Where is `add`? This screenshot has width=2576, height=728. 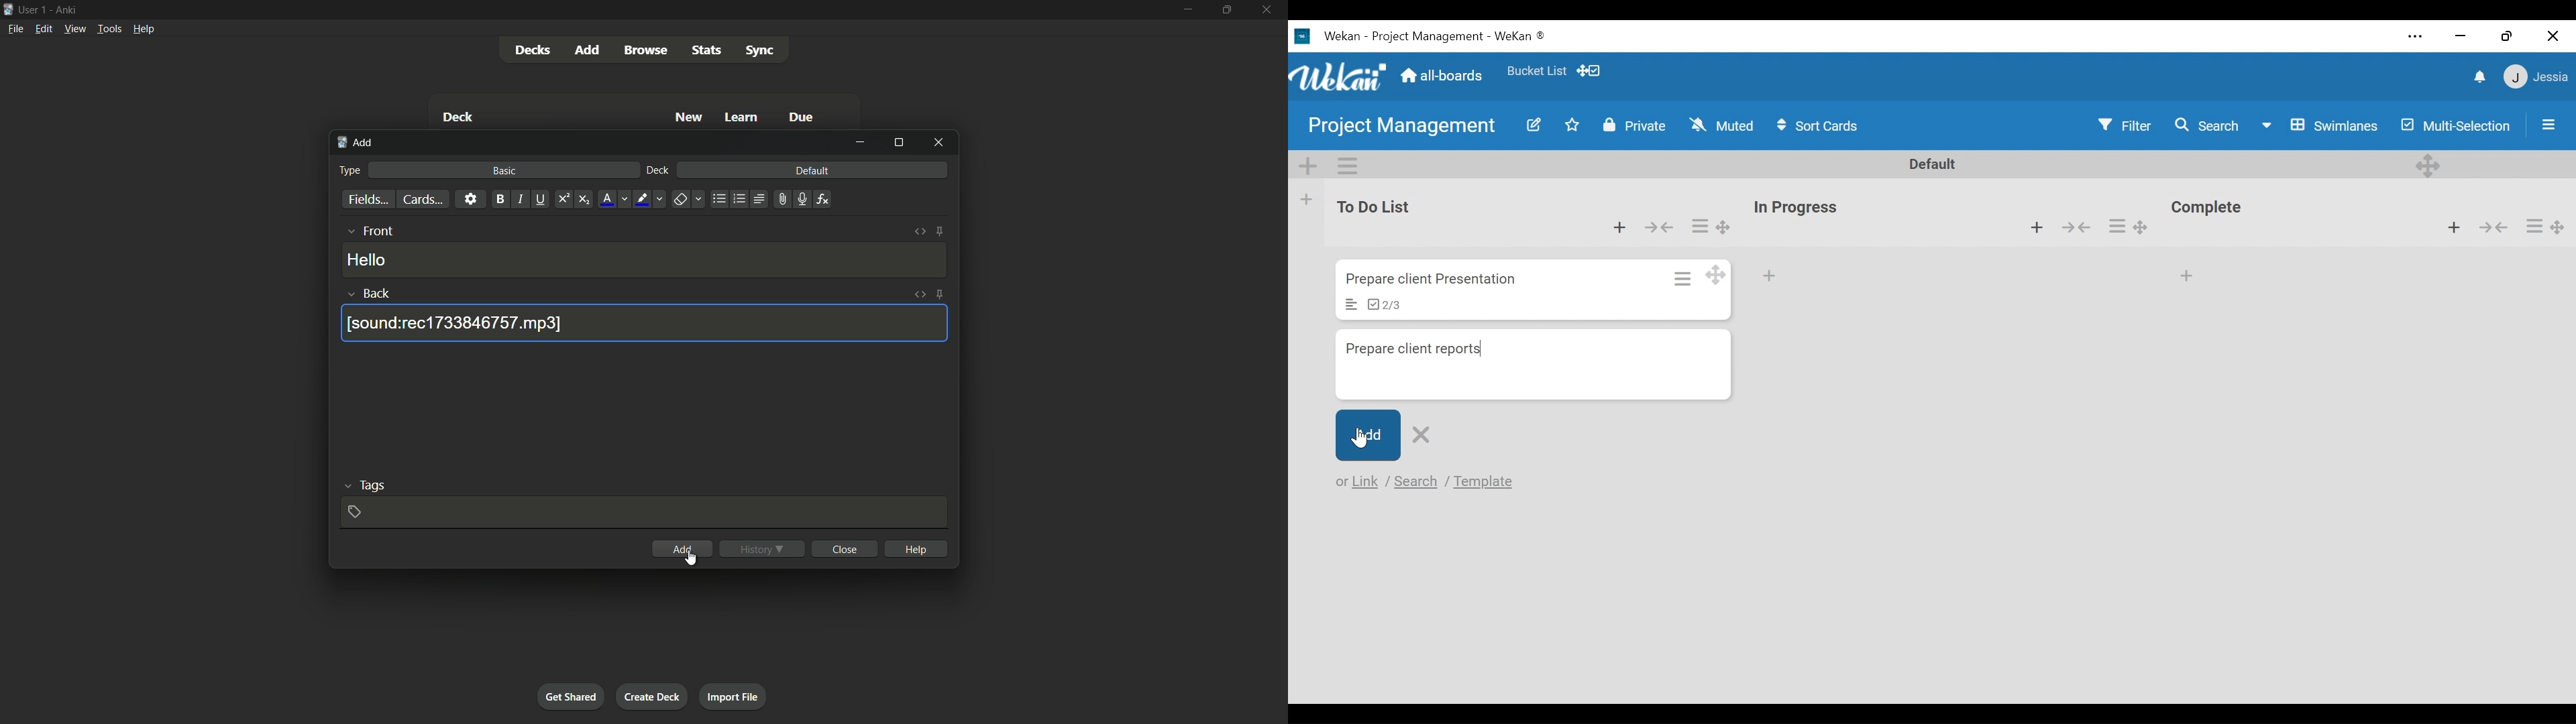
add is located at coordinates (588, 50).